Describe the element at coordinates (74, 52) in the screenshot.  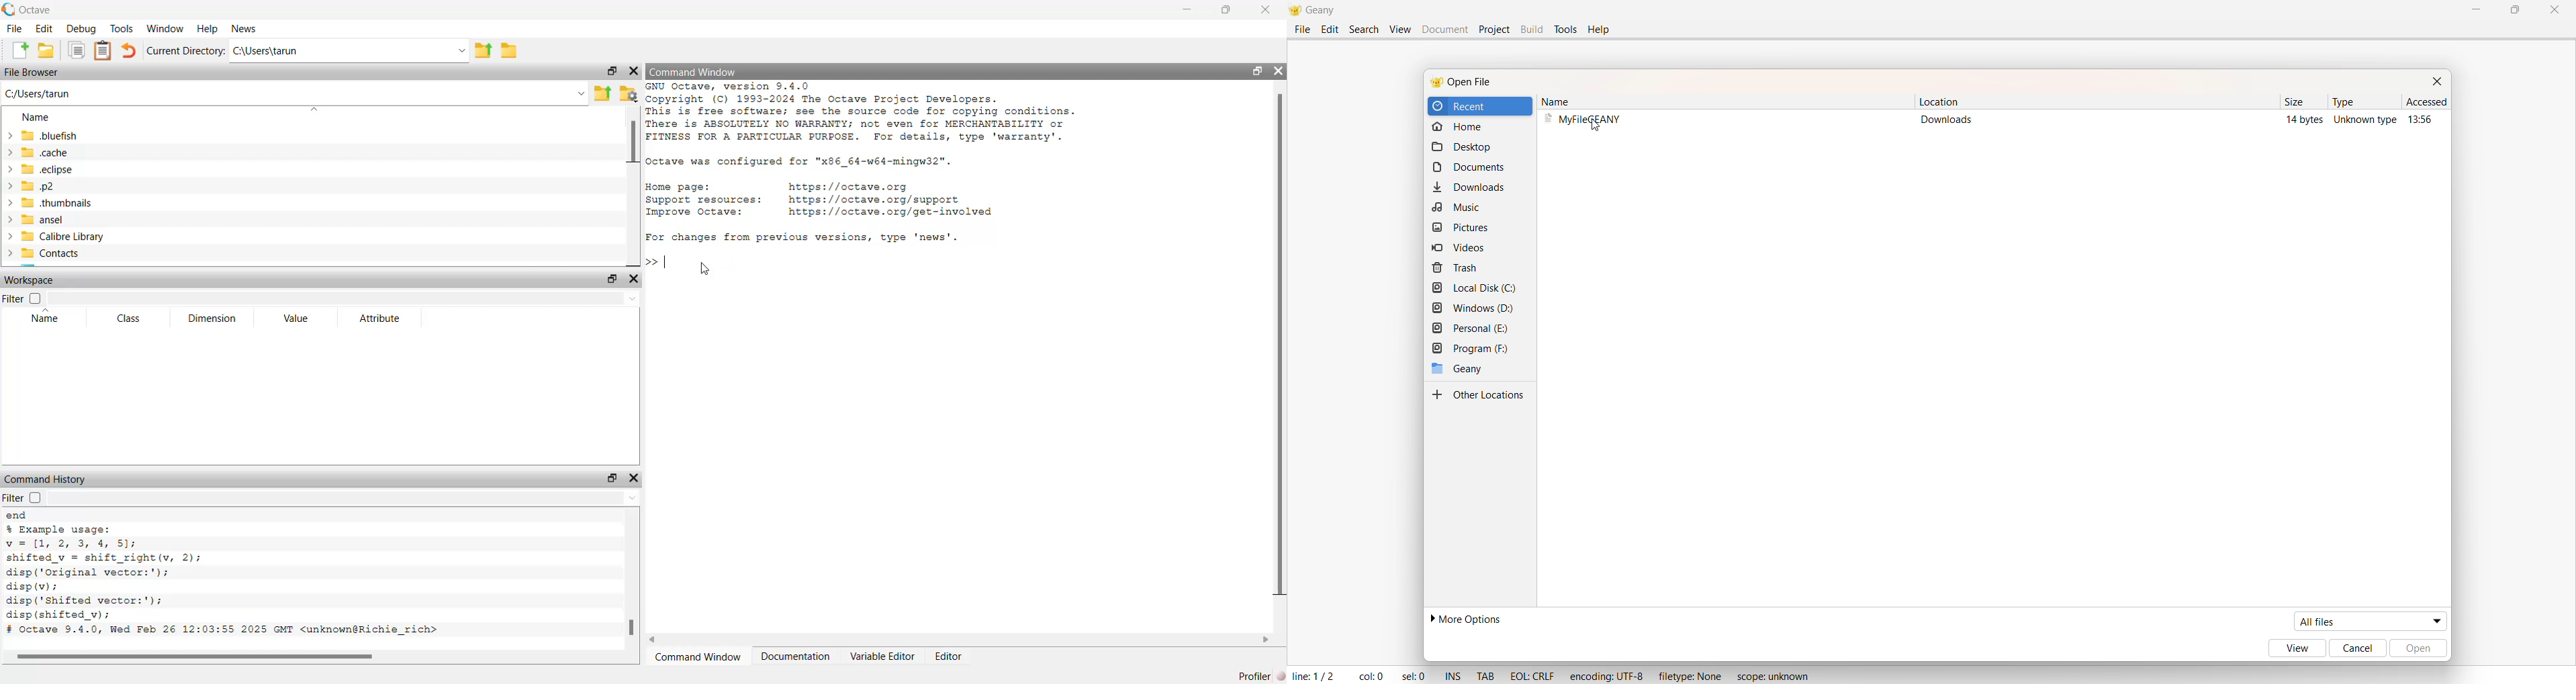
I see `copy` at that location.